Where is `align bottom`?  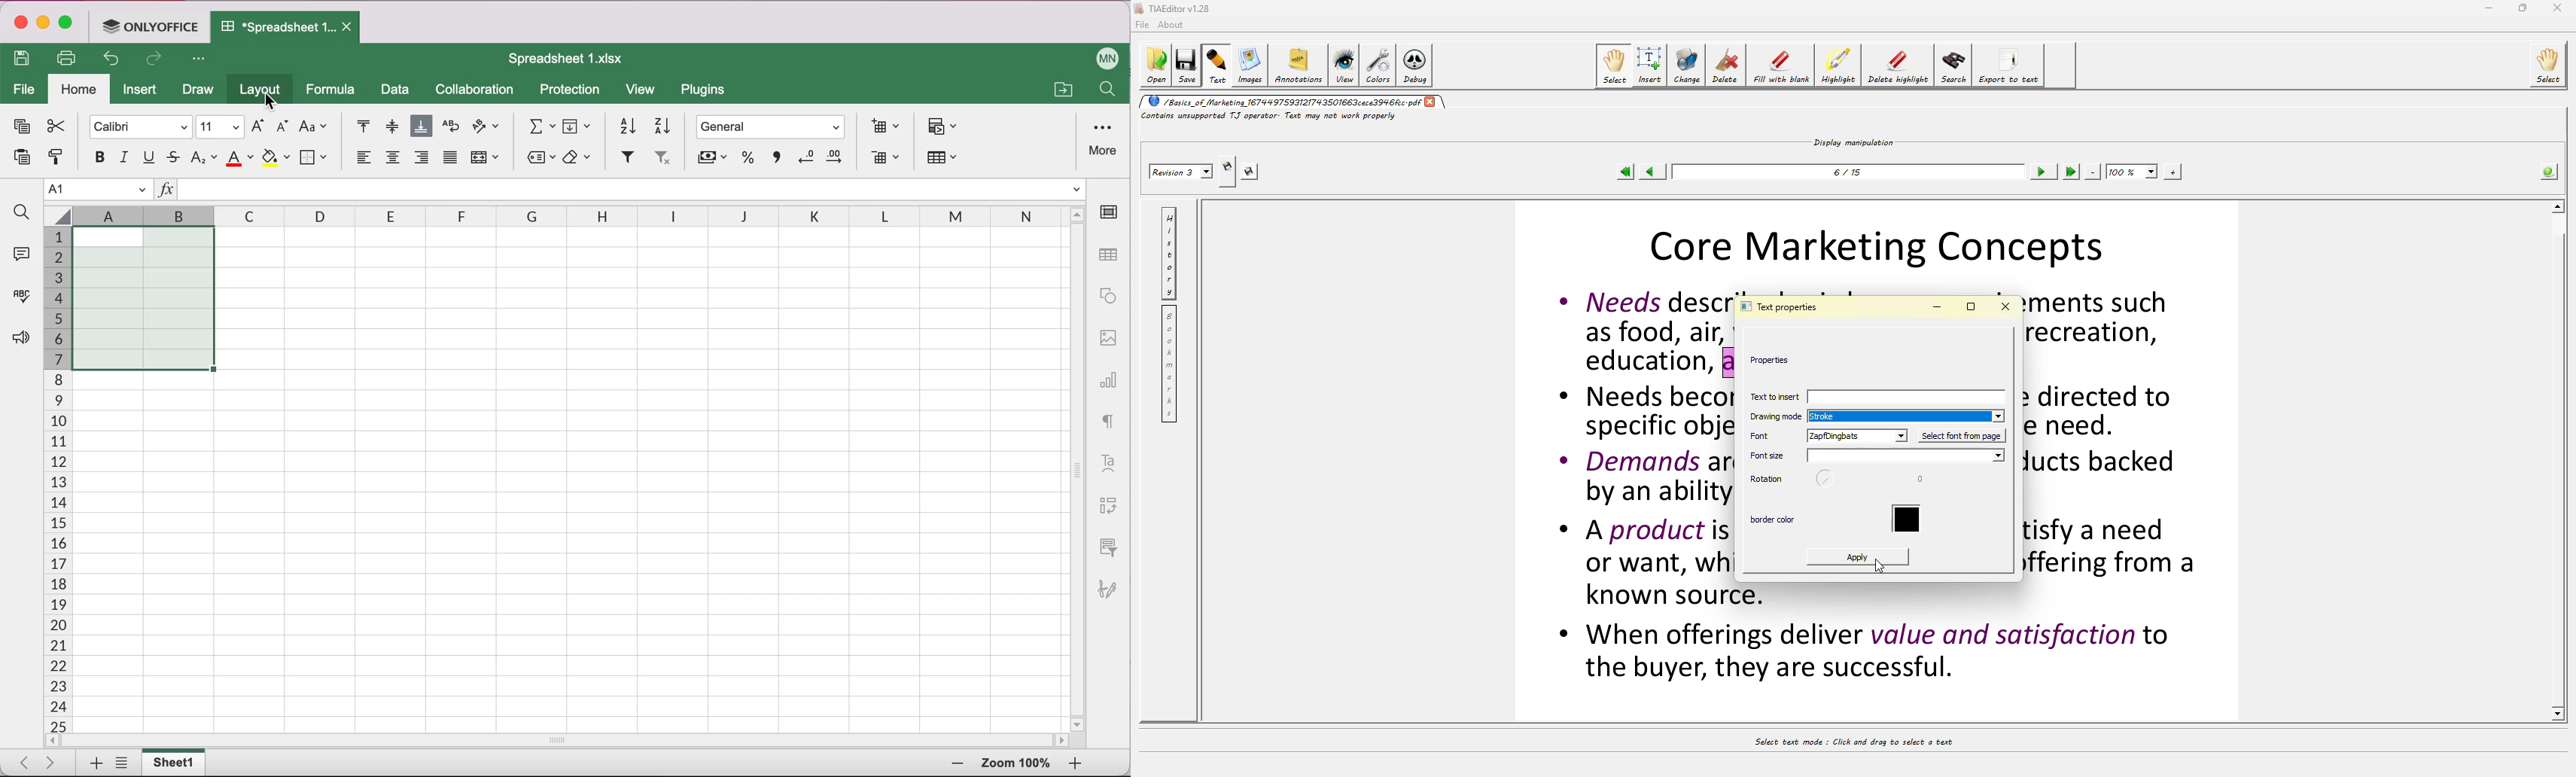
align bottom is located at coordinates (422, 127).